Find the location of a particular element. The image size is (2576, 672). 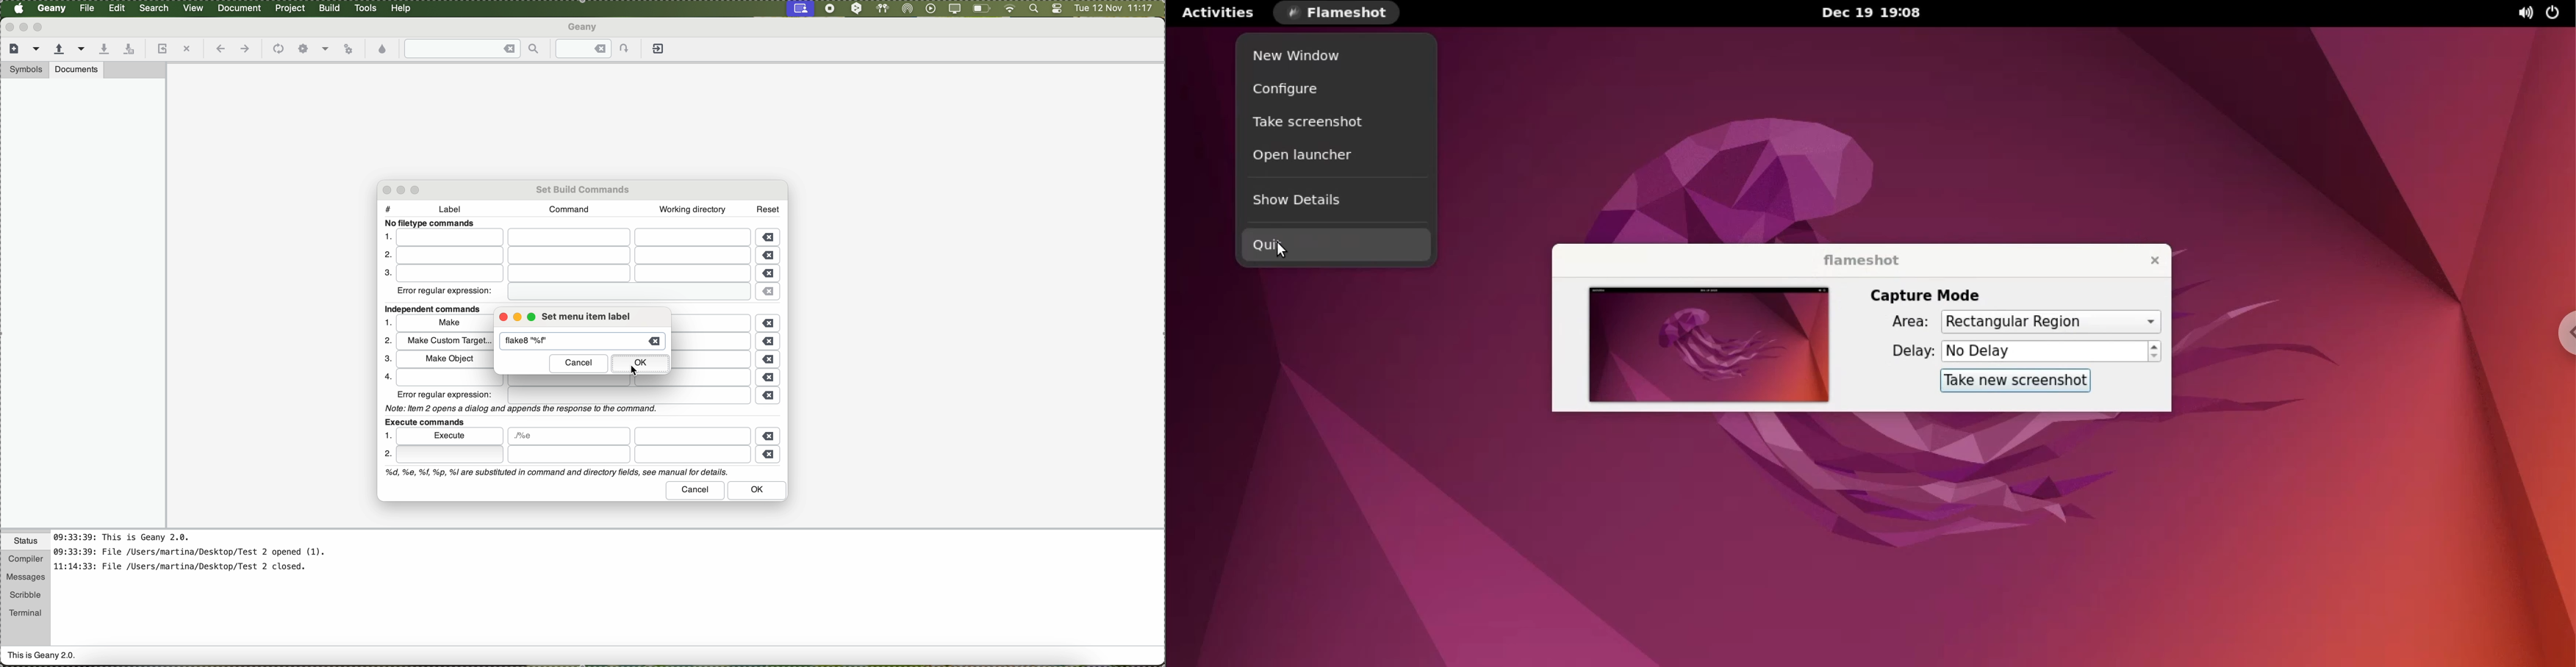

reload the current file from disk is located at coordinates (161, 50).